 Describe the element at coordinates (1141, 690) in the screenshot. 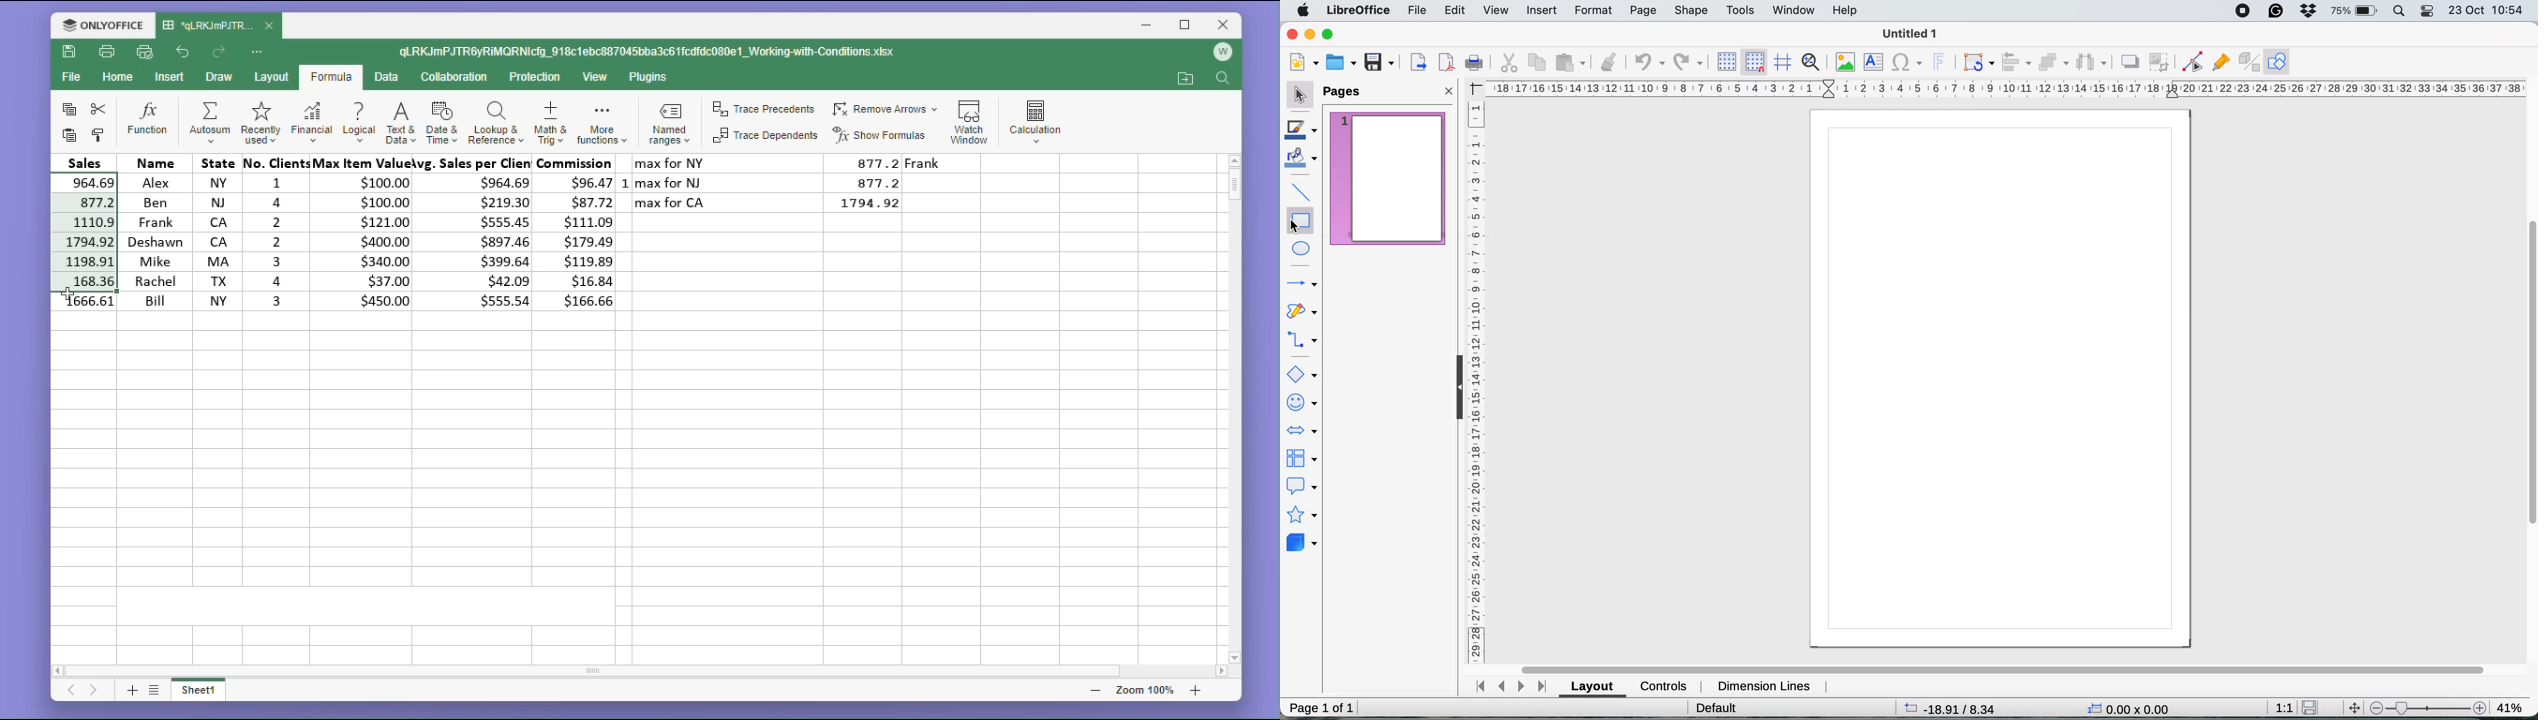

I see `zoom 100%` at that location.